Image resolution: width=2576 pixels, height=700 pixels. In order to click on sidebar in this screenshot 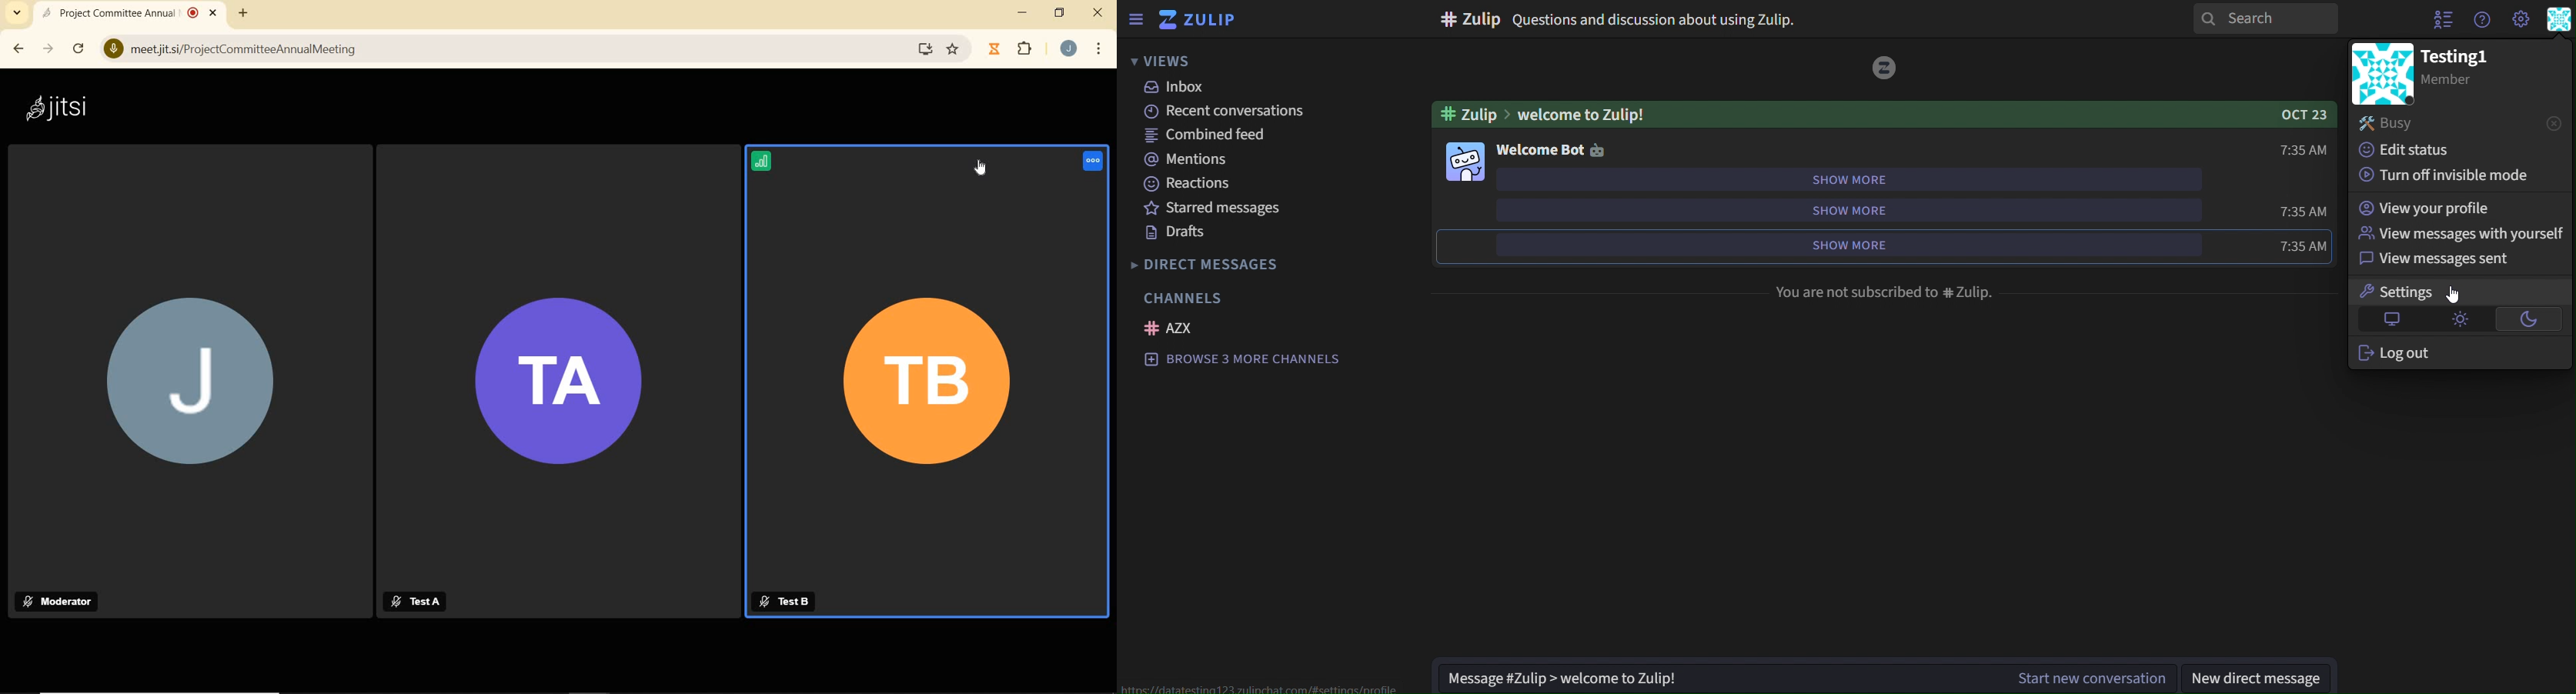, I will do `click(1135, 17)`.